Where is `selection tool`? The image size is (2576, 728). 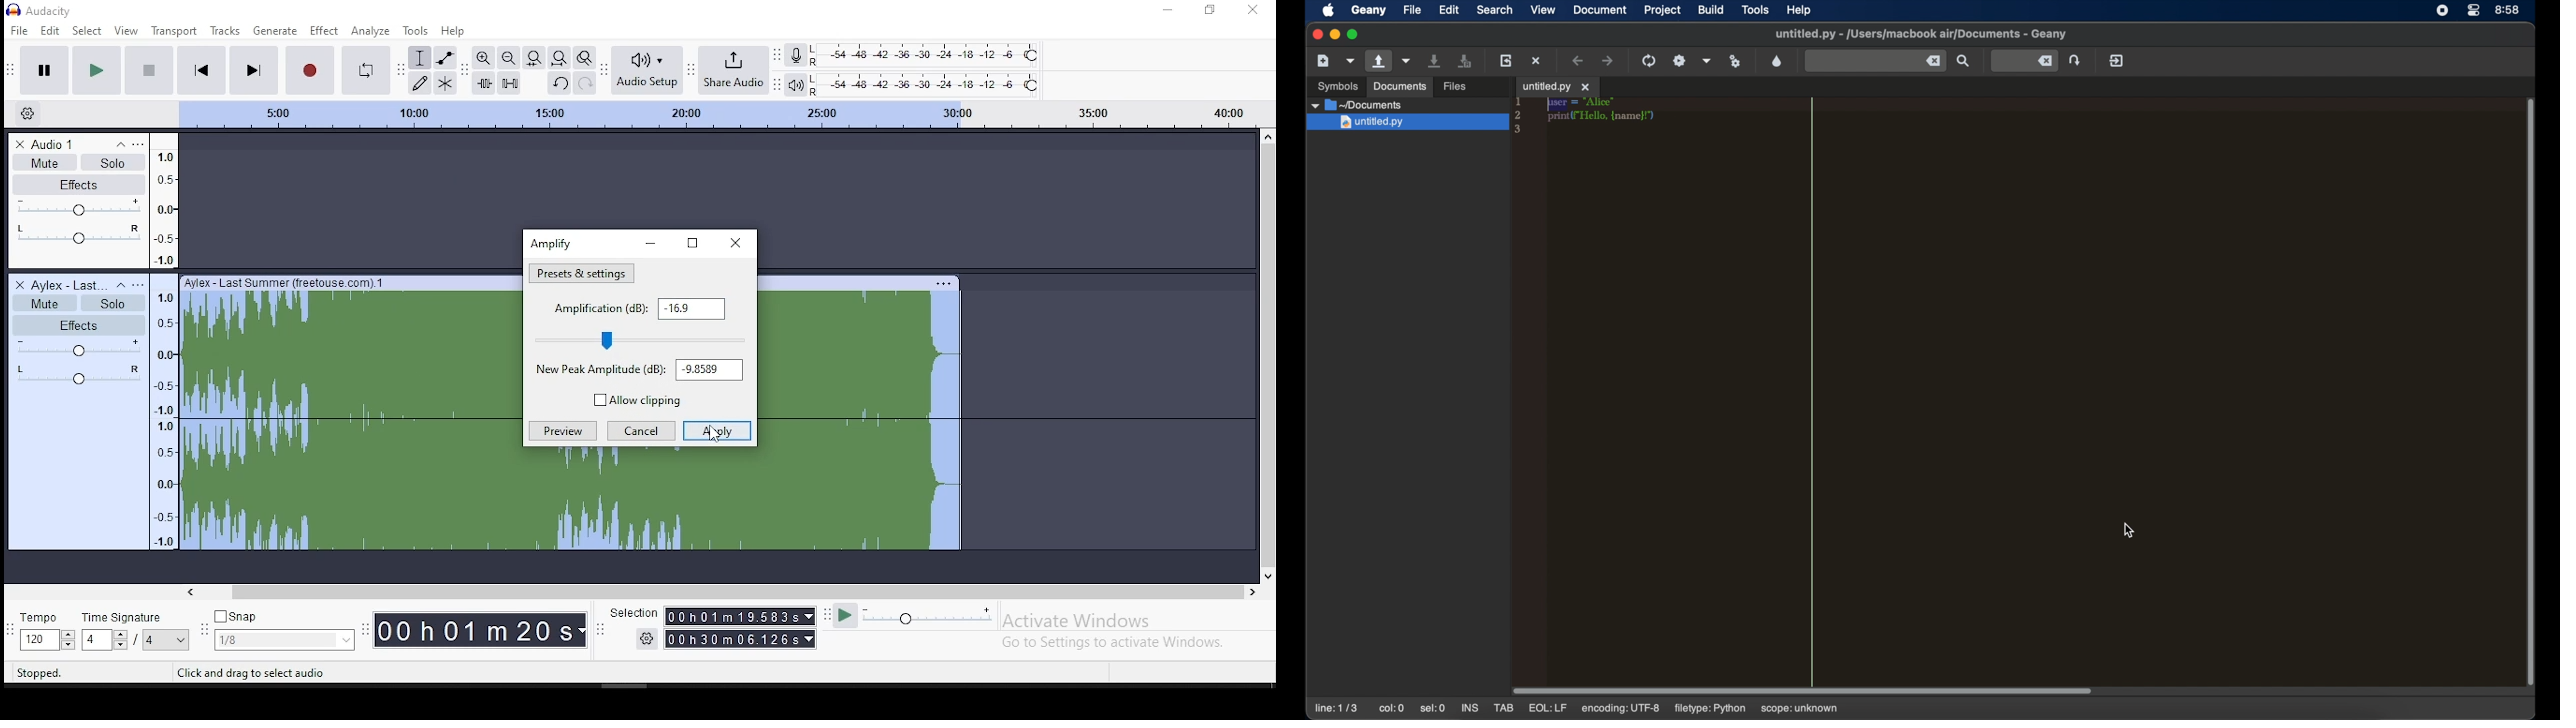 selection tool is located at coordinates (419, 58).